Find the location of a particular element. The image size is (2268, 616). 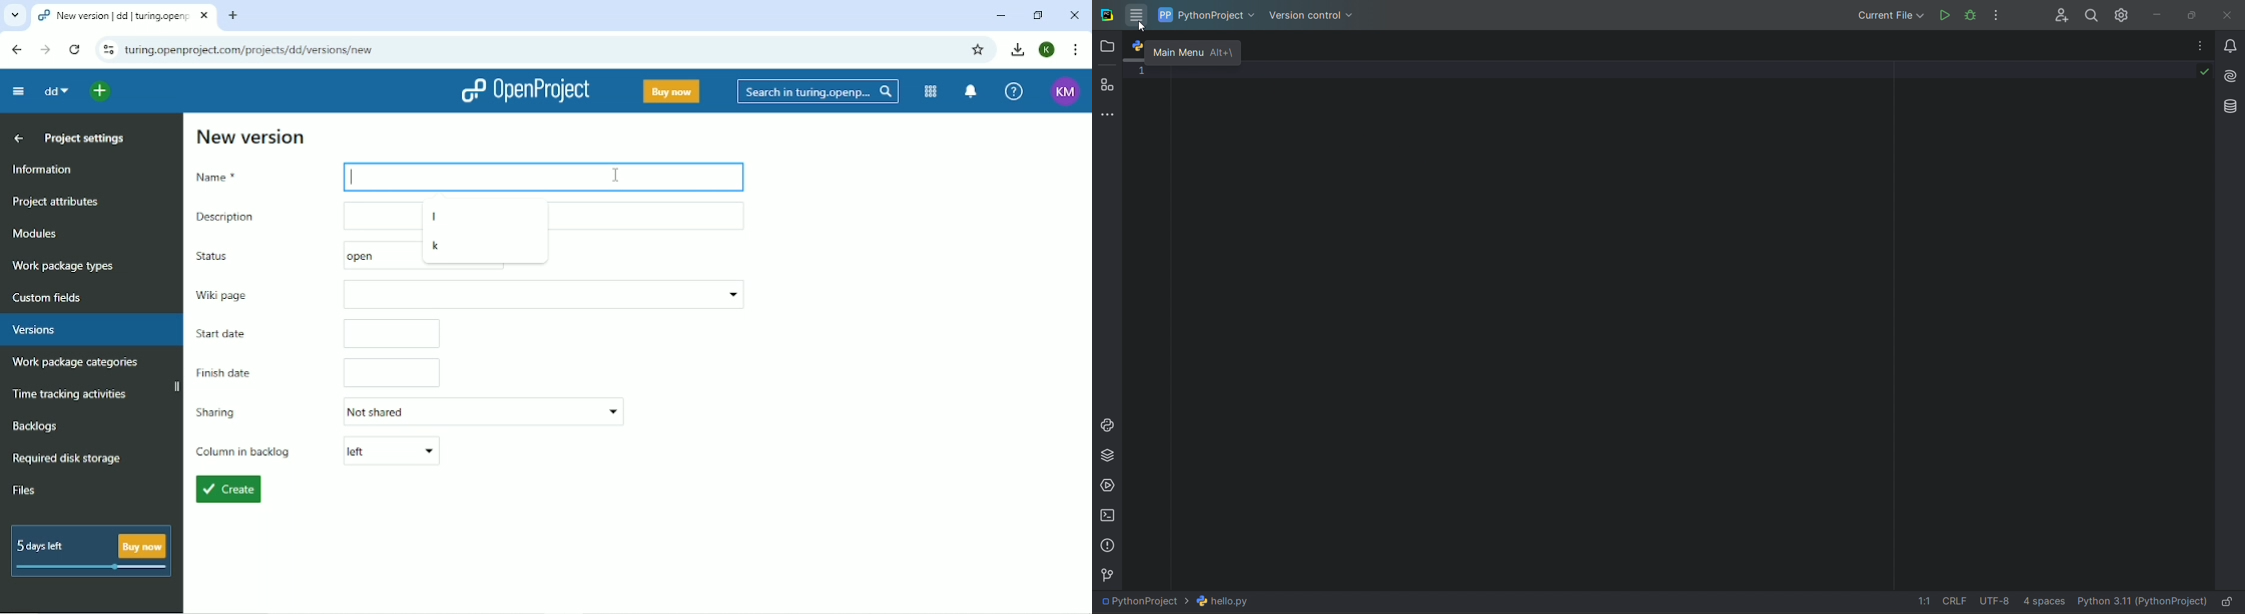

Minimize is located at coordinates (1001, 16).